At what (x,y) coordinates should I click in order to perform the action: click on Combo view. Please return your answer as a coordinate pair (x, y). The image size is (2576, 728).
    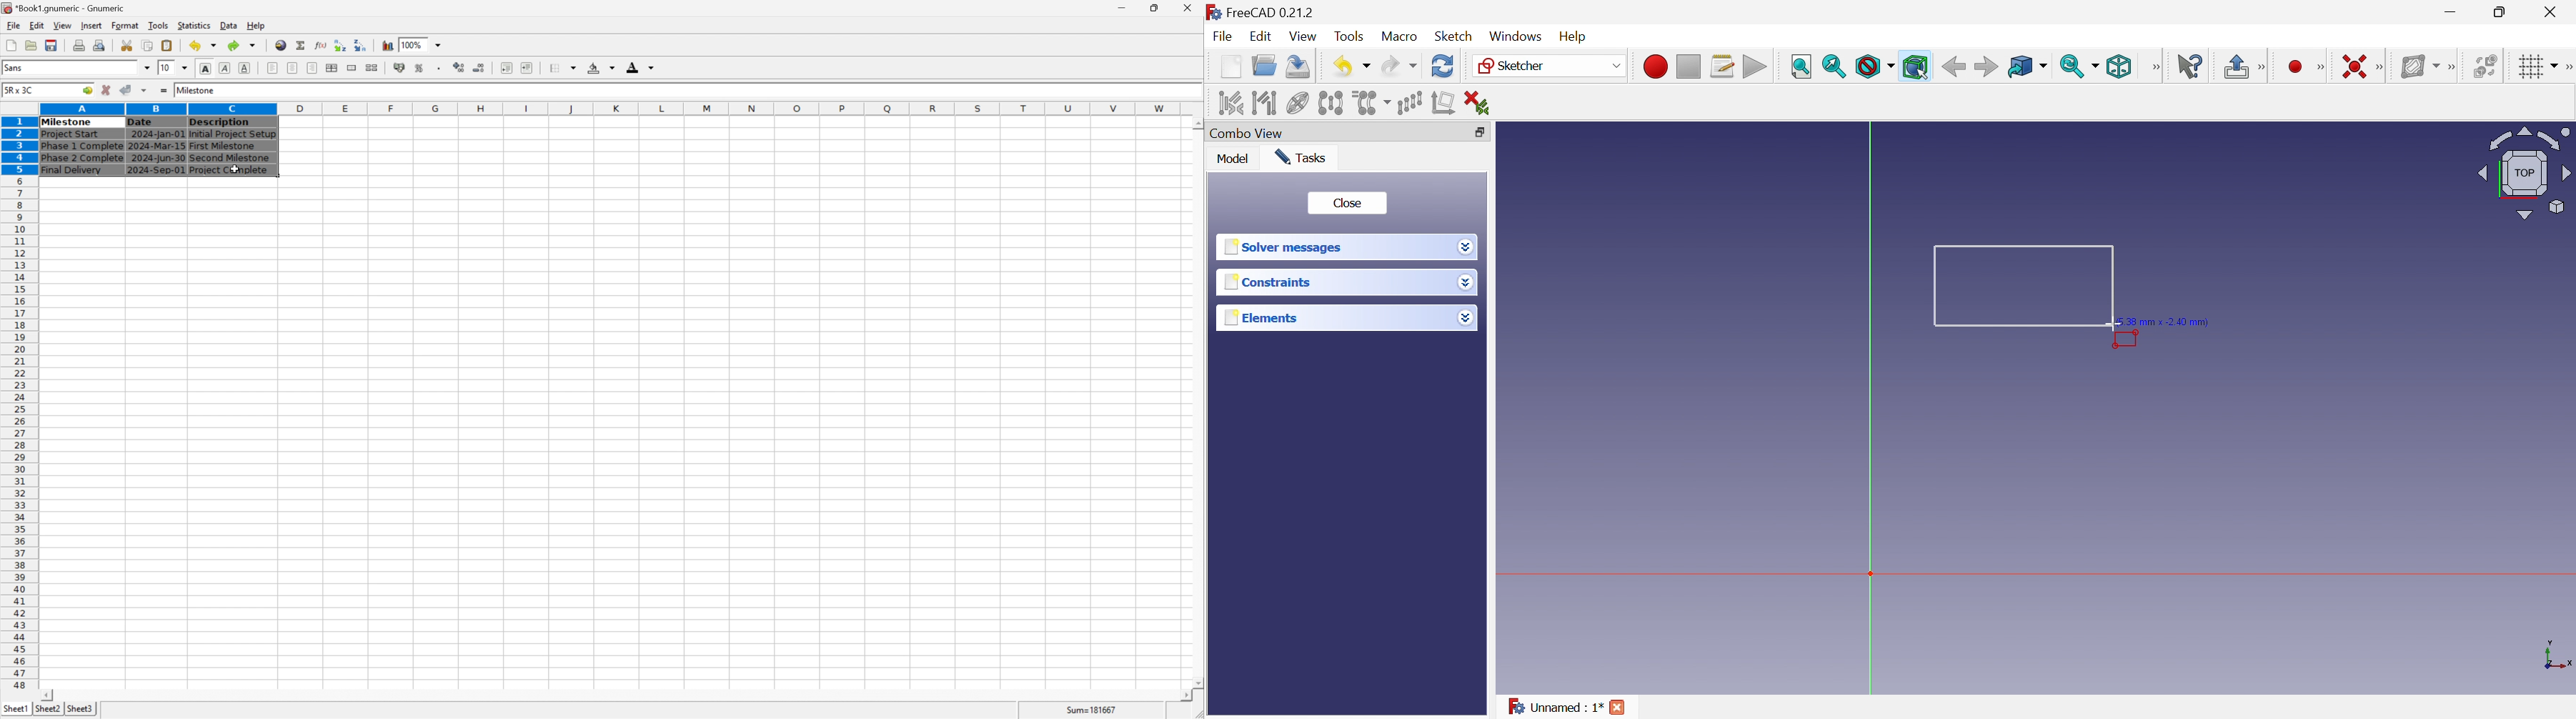
    Looking at the image, I should click on (1245, 134).